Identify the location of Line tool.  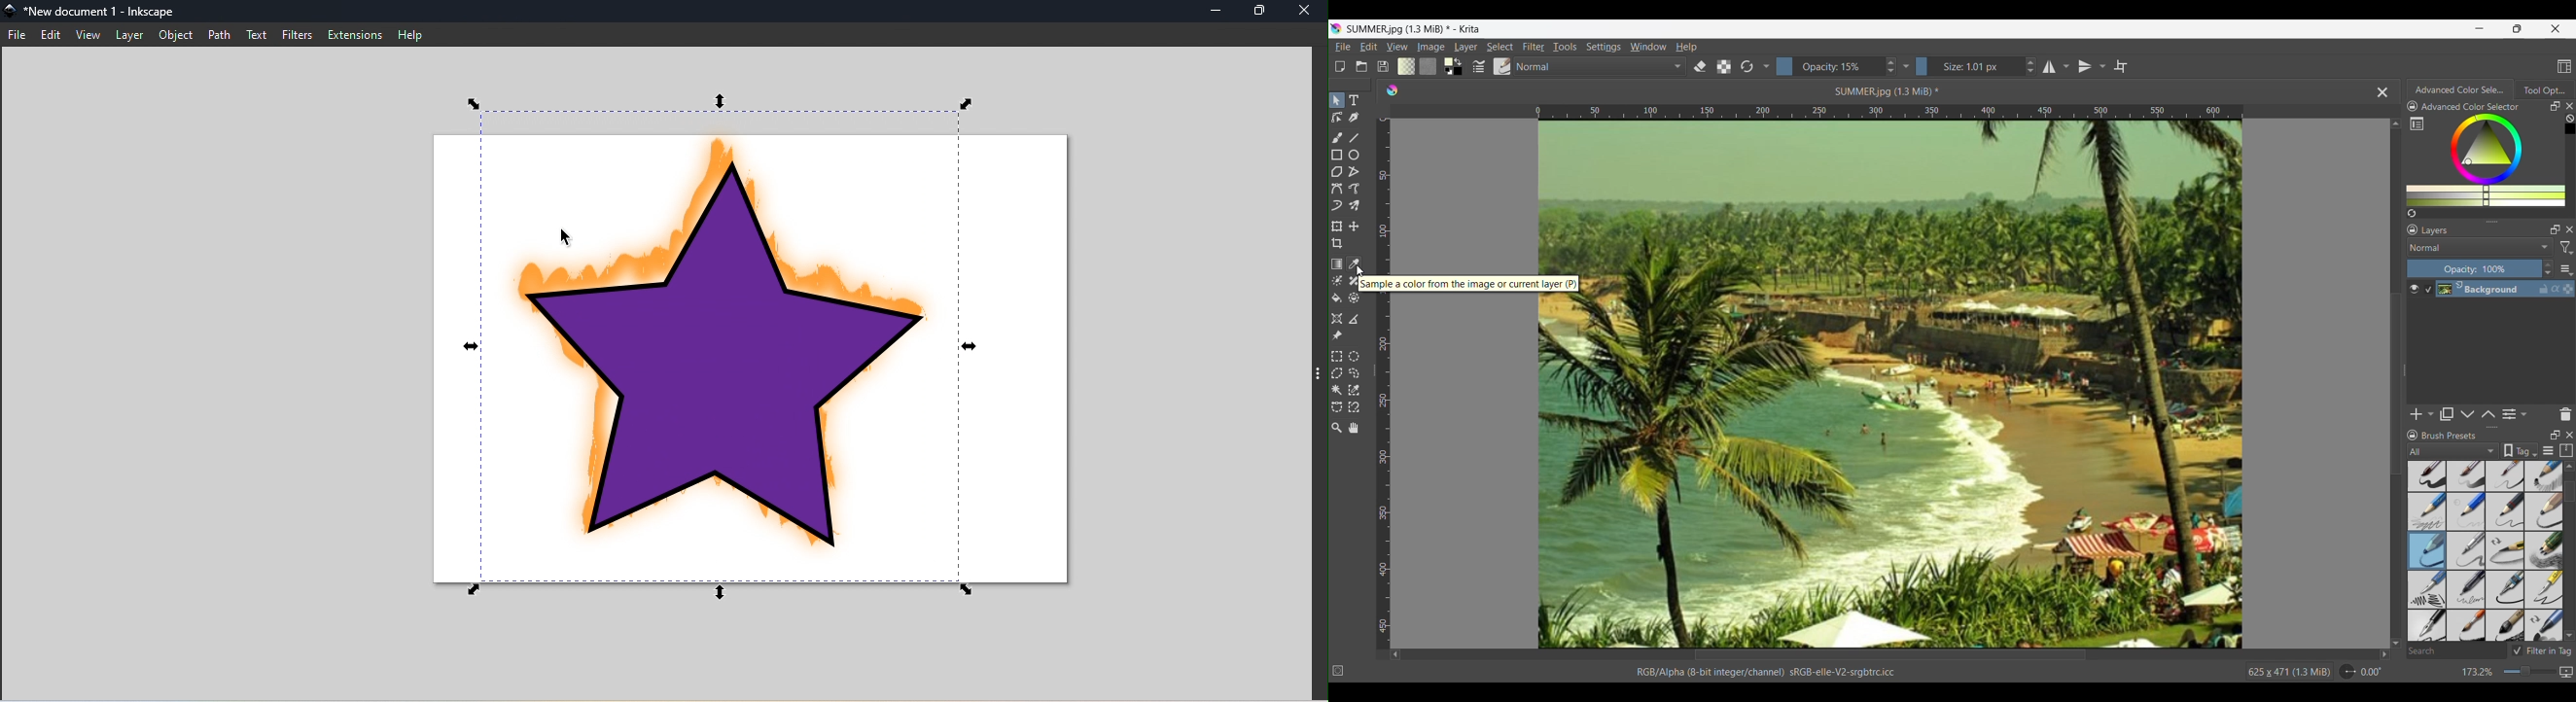
(1355, 138).